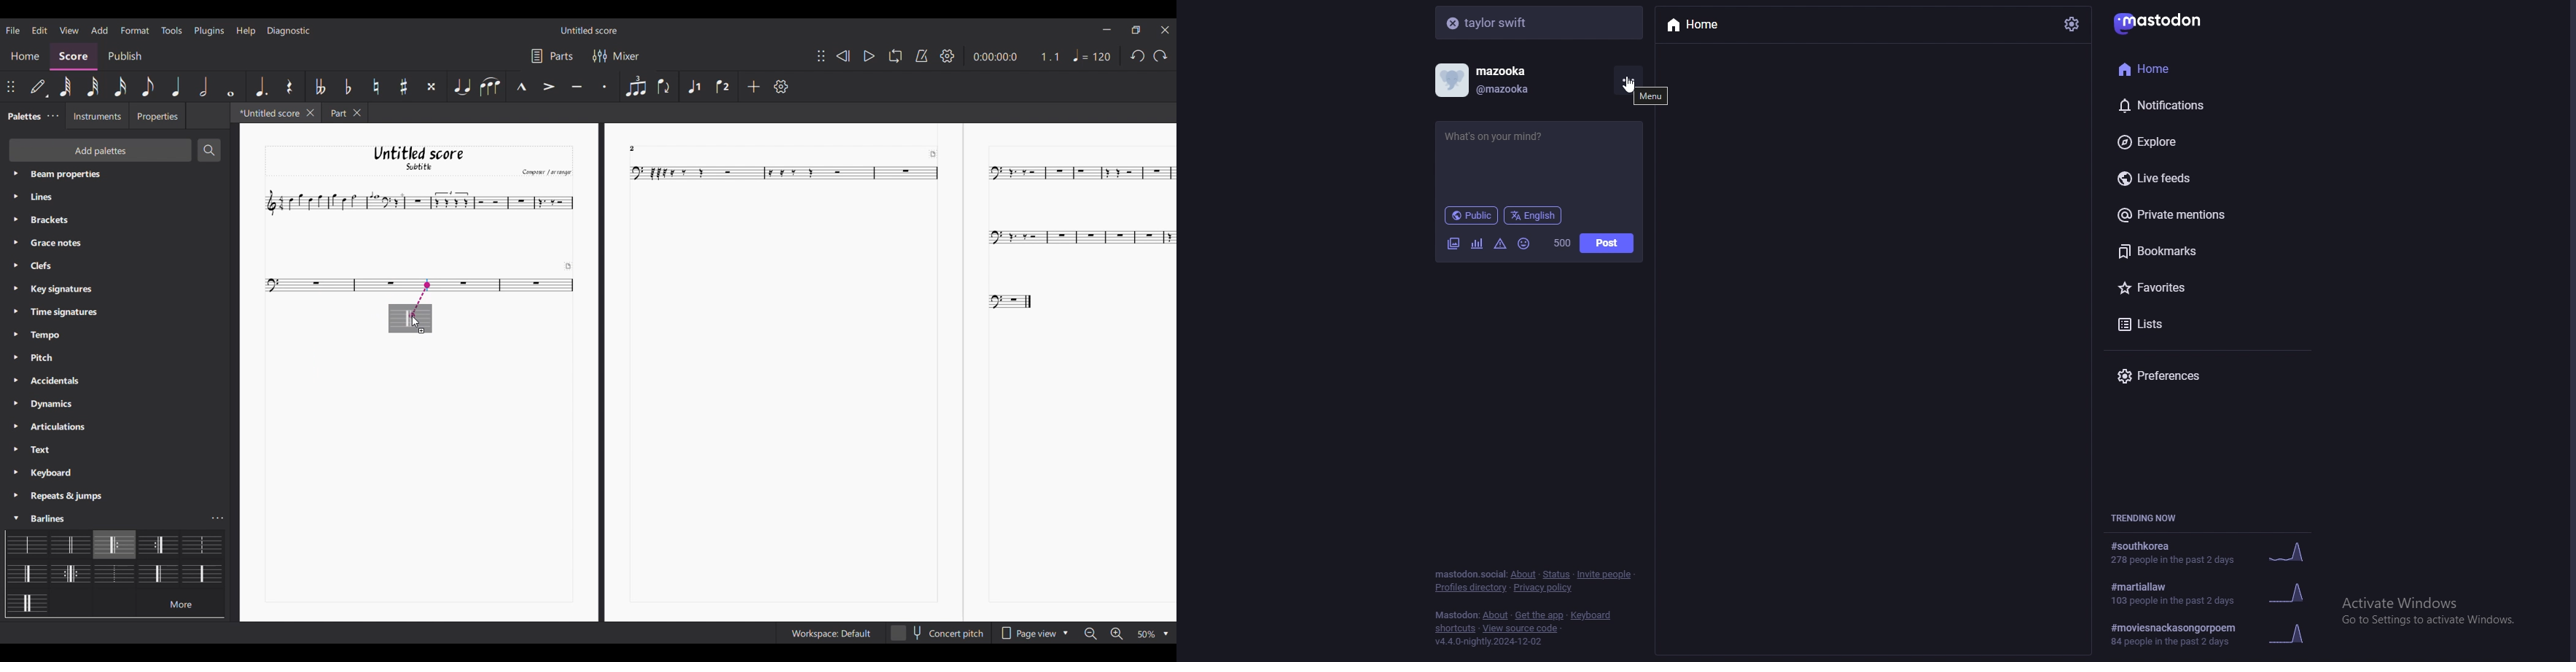  I want to click on Palette settings, so click(70, 496).